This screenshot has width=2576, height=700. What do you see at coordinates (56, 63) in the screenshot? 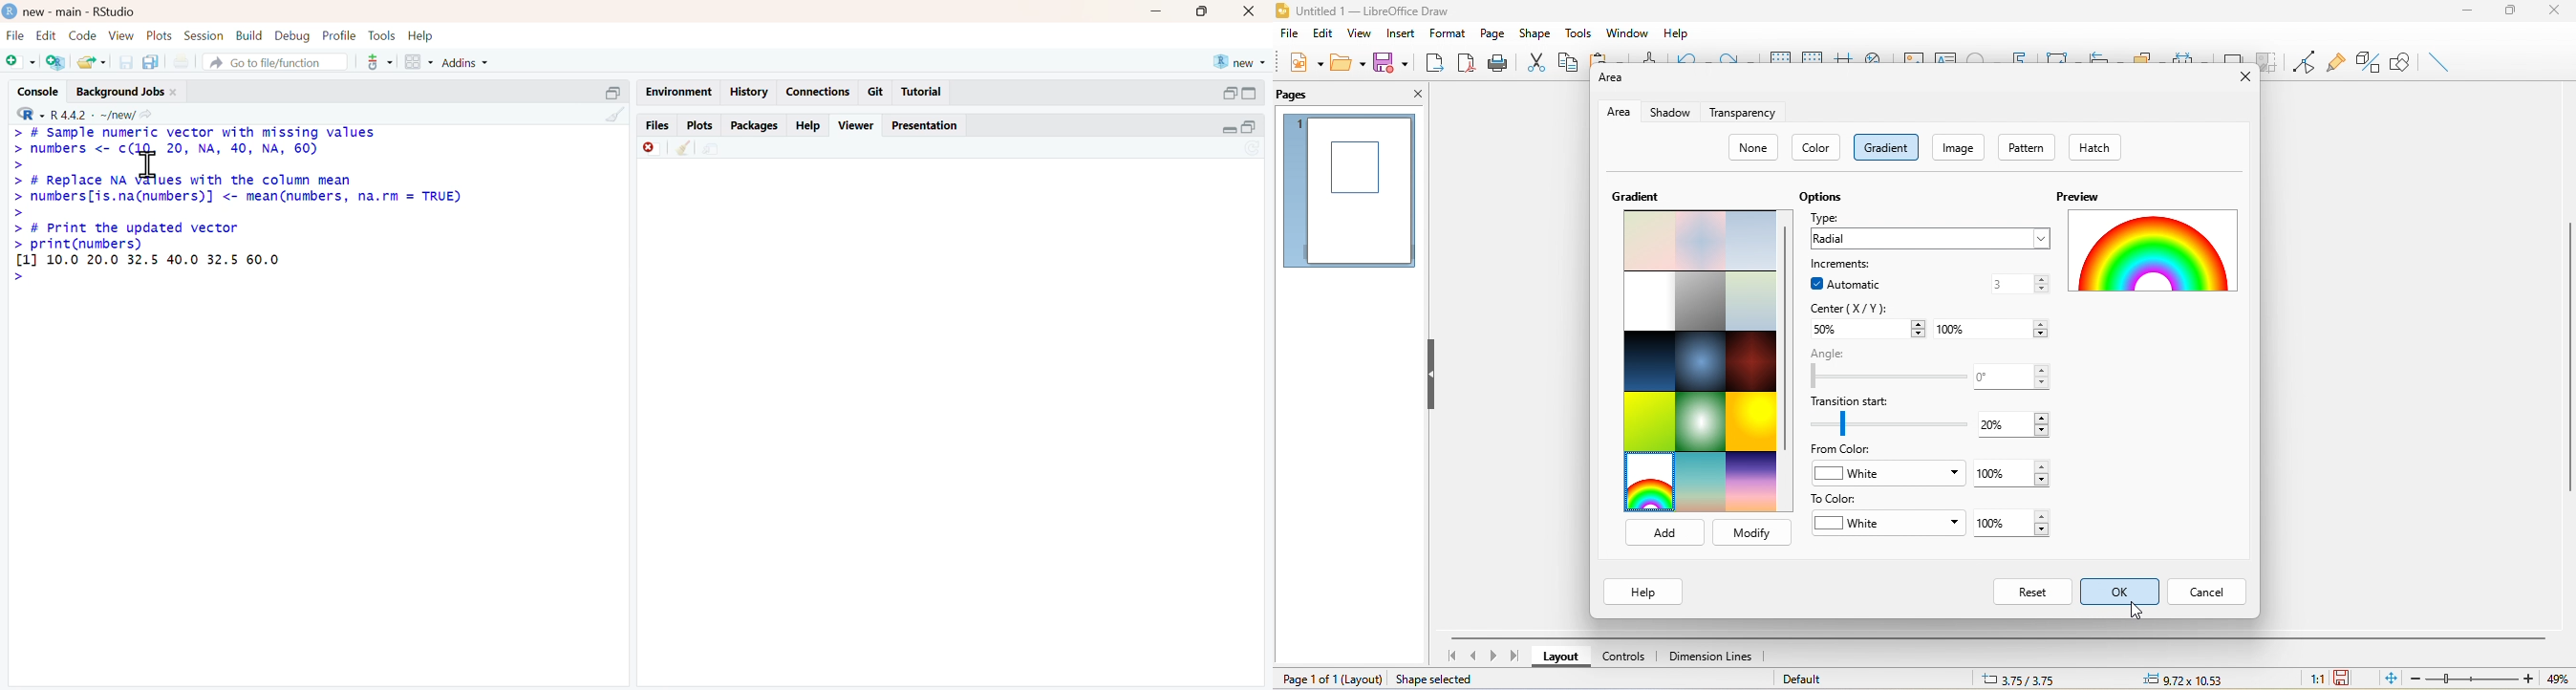
I see `add R file` at bounding box center [56, 63].